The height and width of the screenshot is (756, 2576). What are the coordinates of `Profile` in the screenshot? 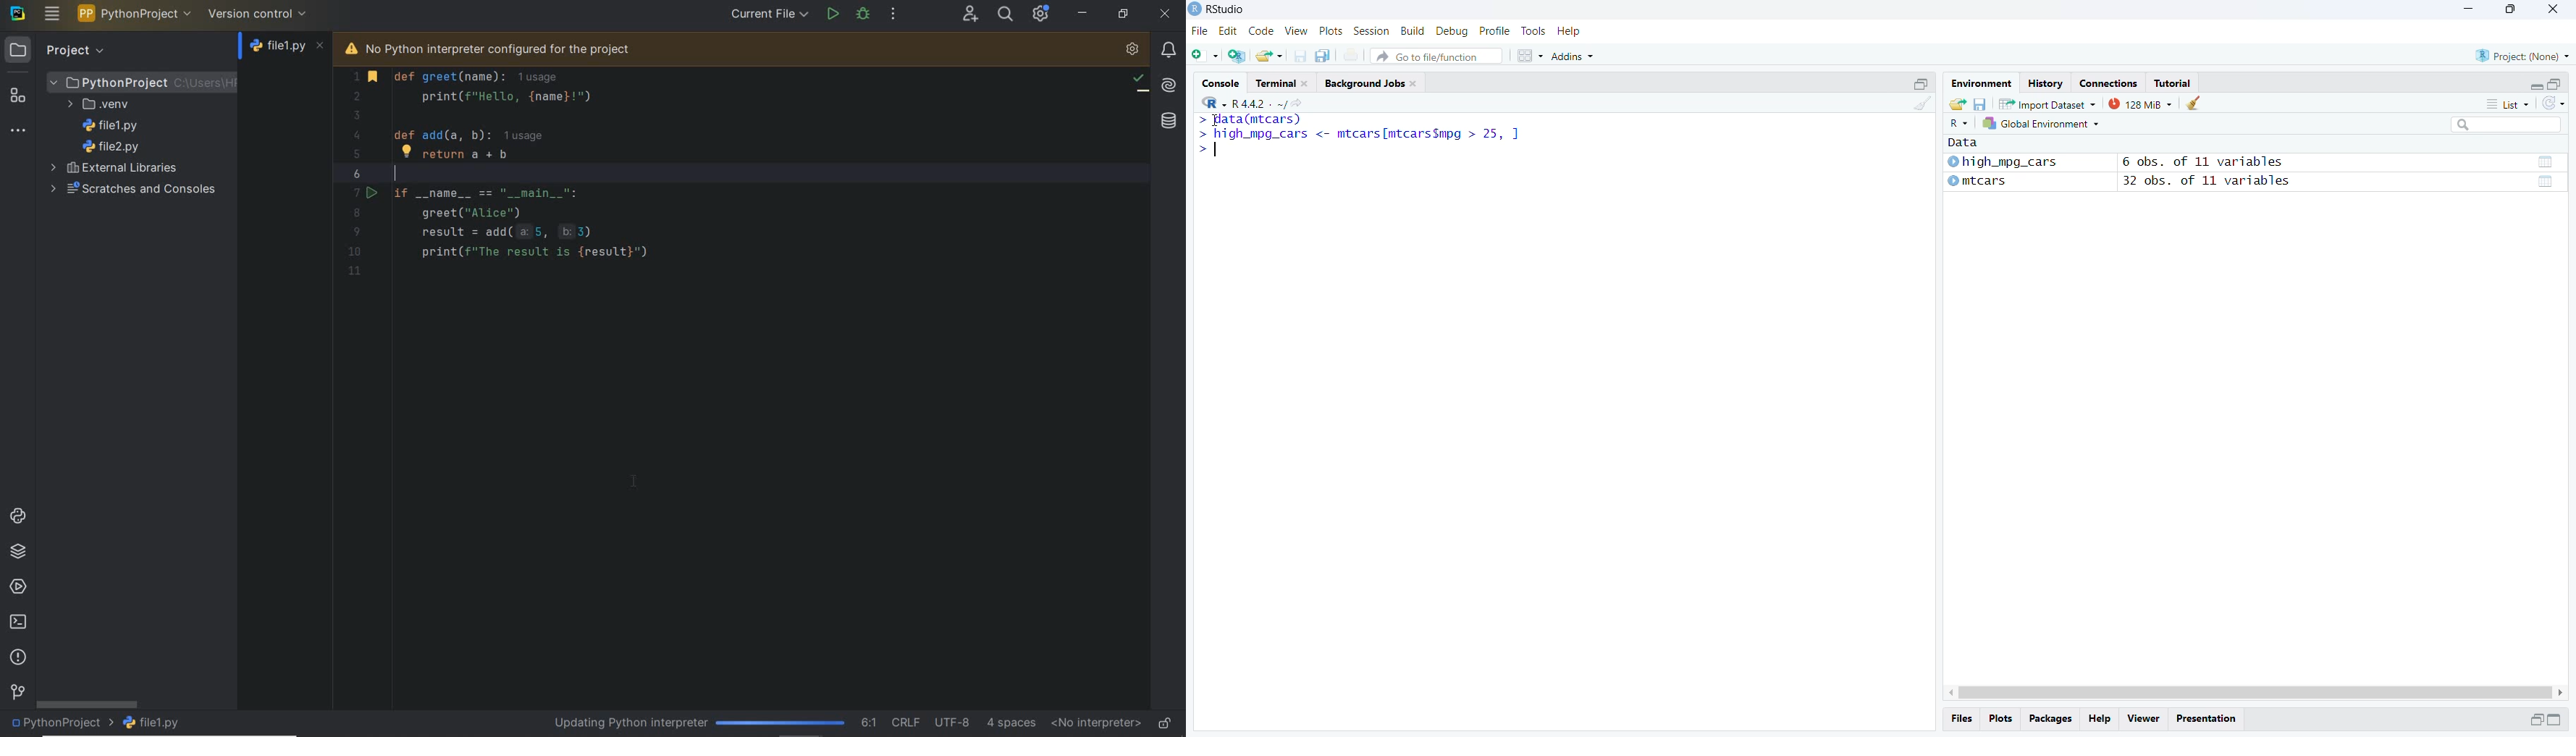 It's located at (1494, 31).